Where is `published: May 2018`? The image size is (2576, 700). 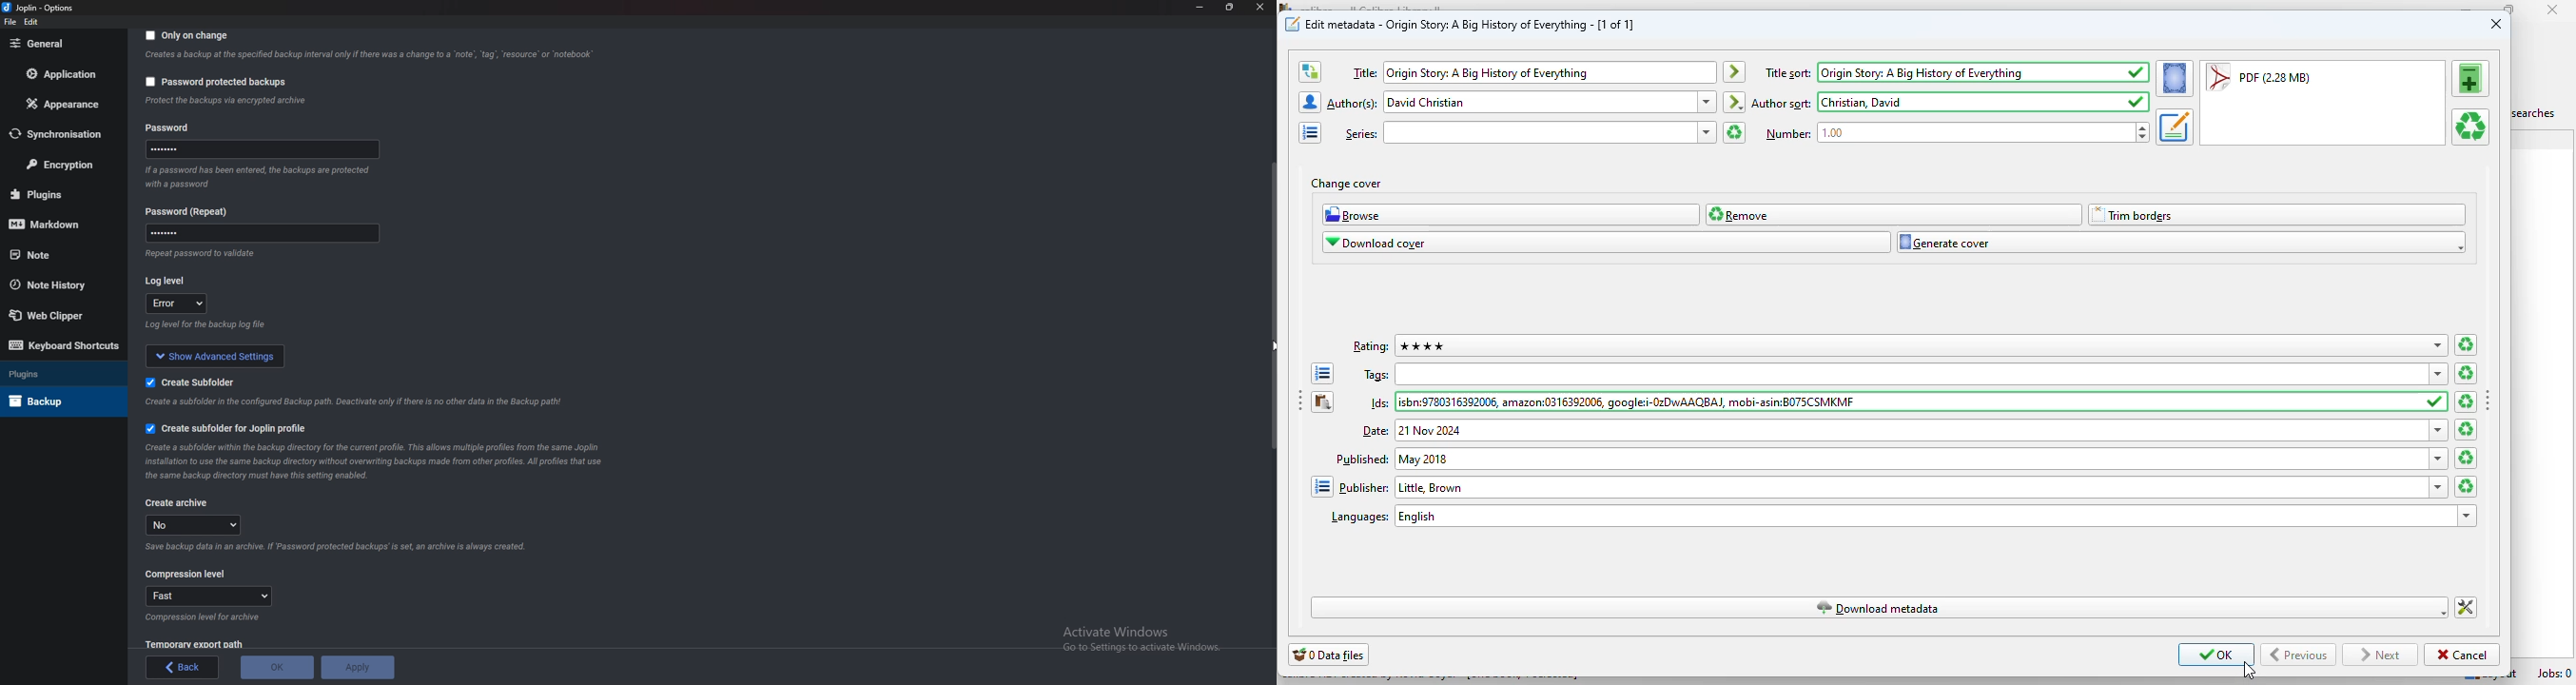 published: May 2018 is located at coordinates (1911, 459).